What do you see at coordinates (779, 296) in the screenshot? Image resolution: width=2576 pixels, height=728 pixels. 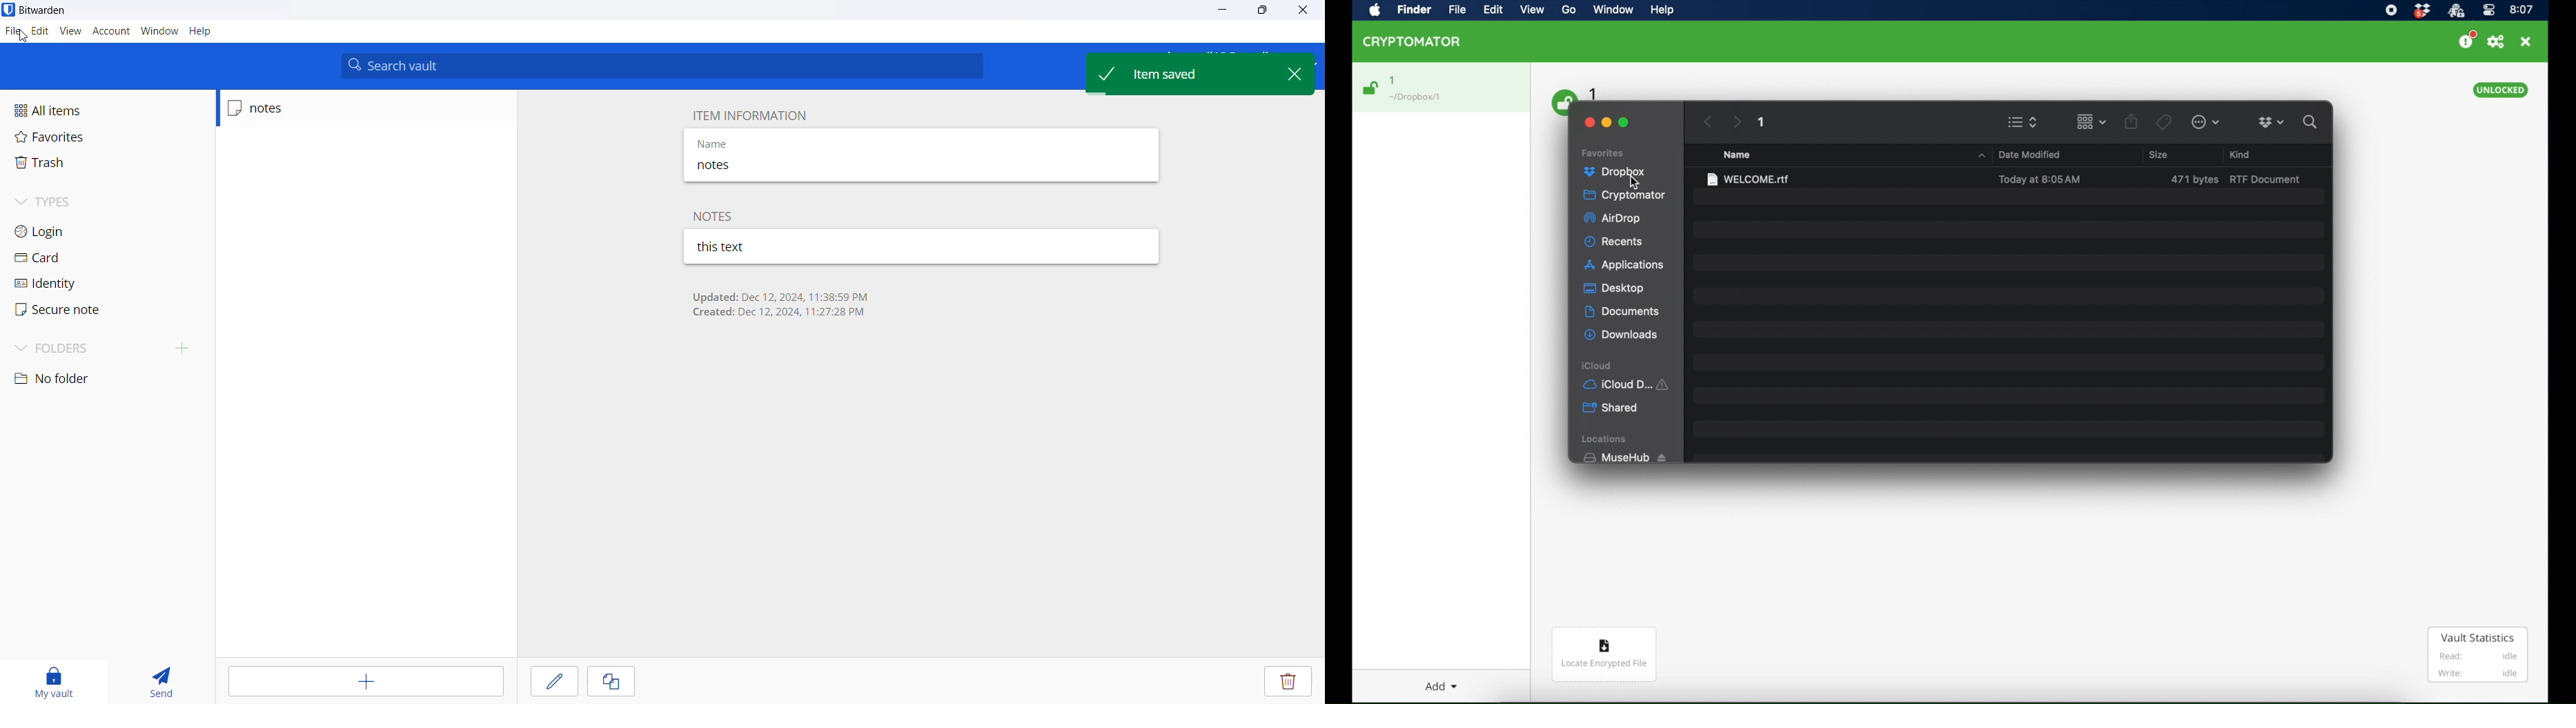 I see `updated: Dec 12, 2024 11:38:59 PM` at bounding box center [779, 296].